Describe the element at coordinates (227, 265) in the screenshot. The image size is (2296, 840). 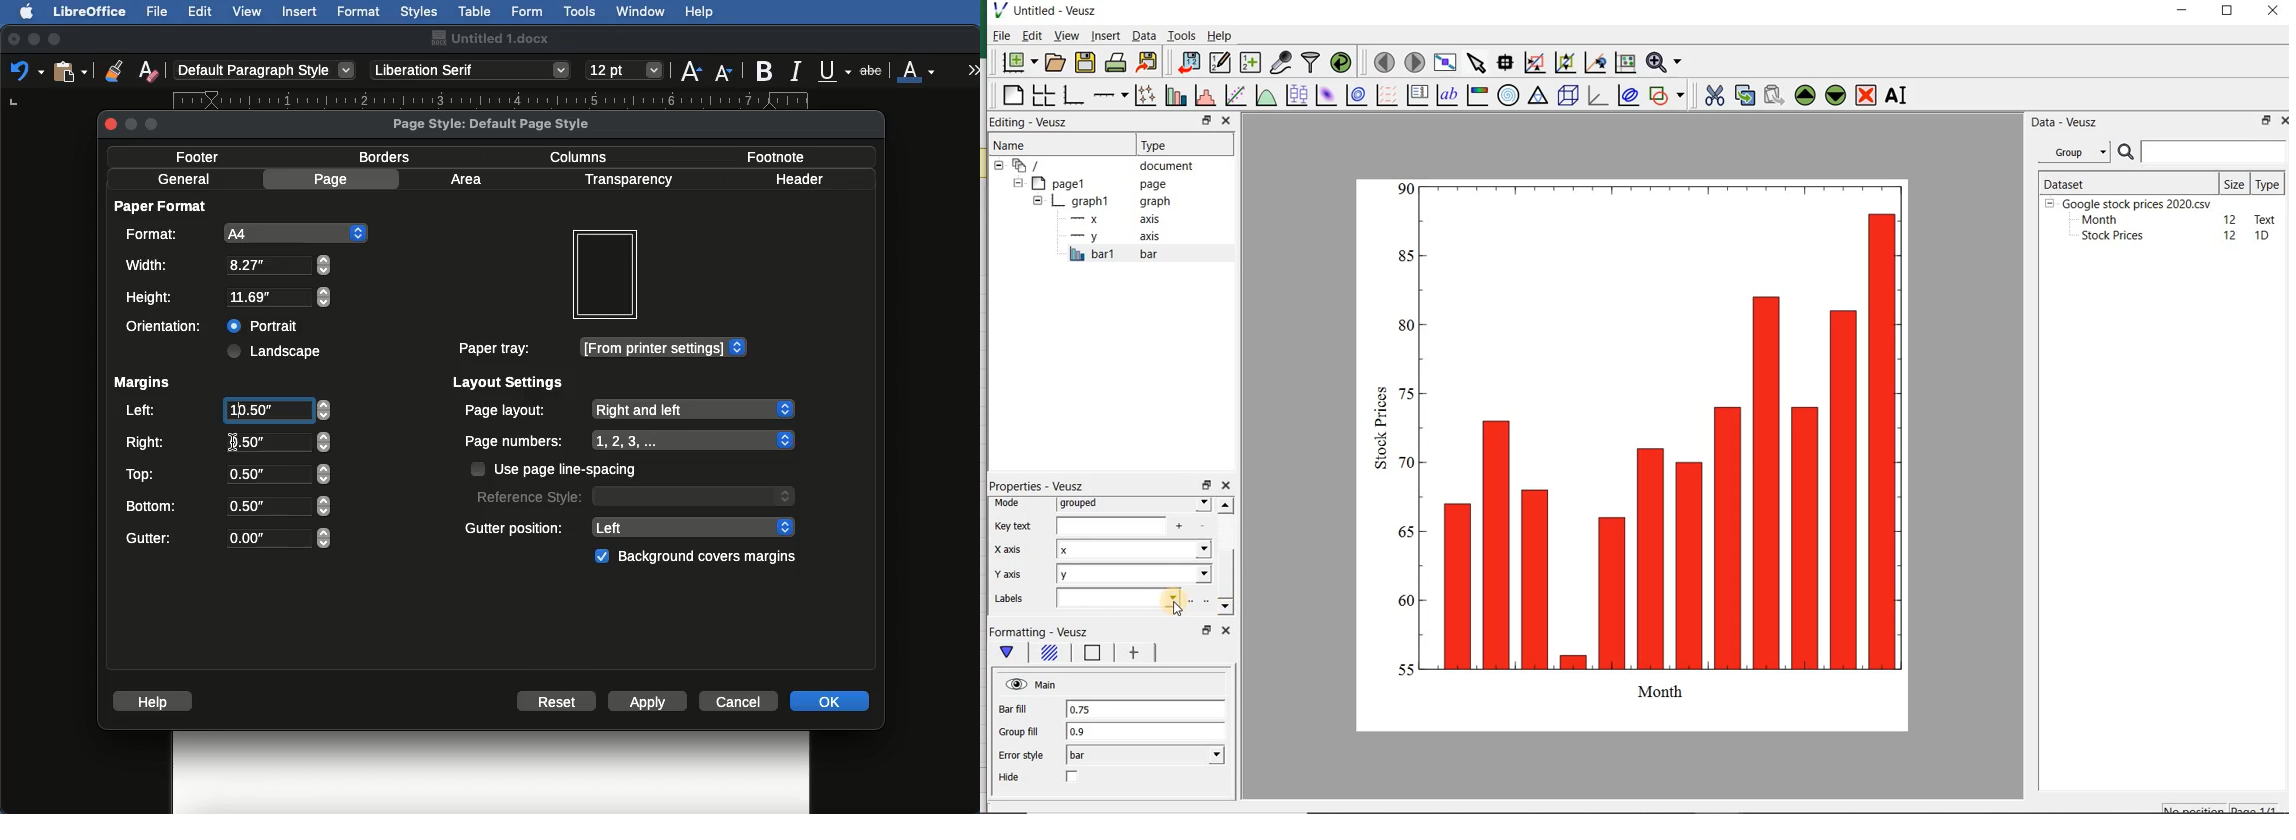
I see `Width` at that location.